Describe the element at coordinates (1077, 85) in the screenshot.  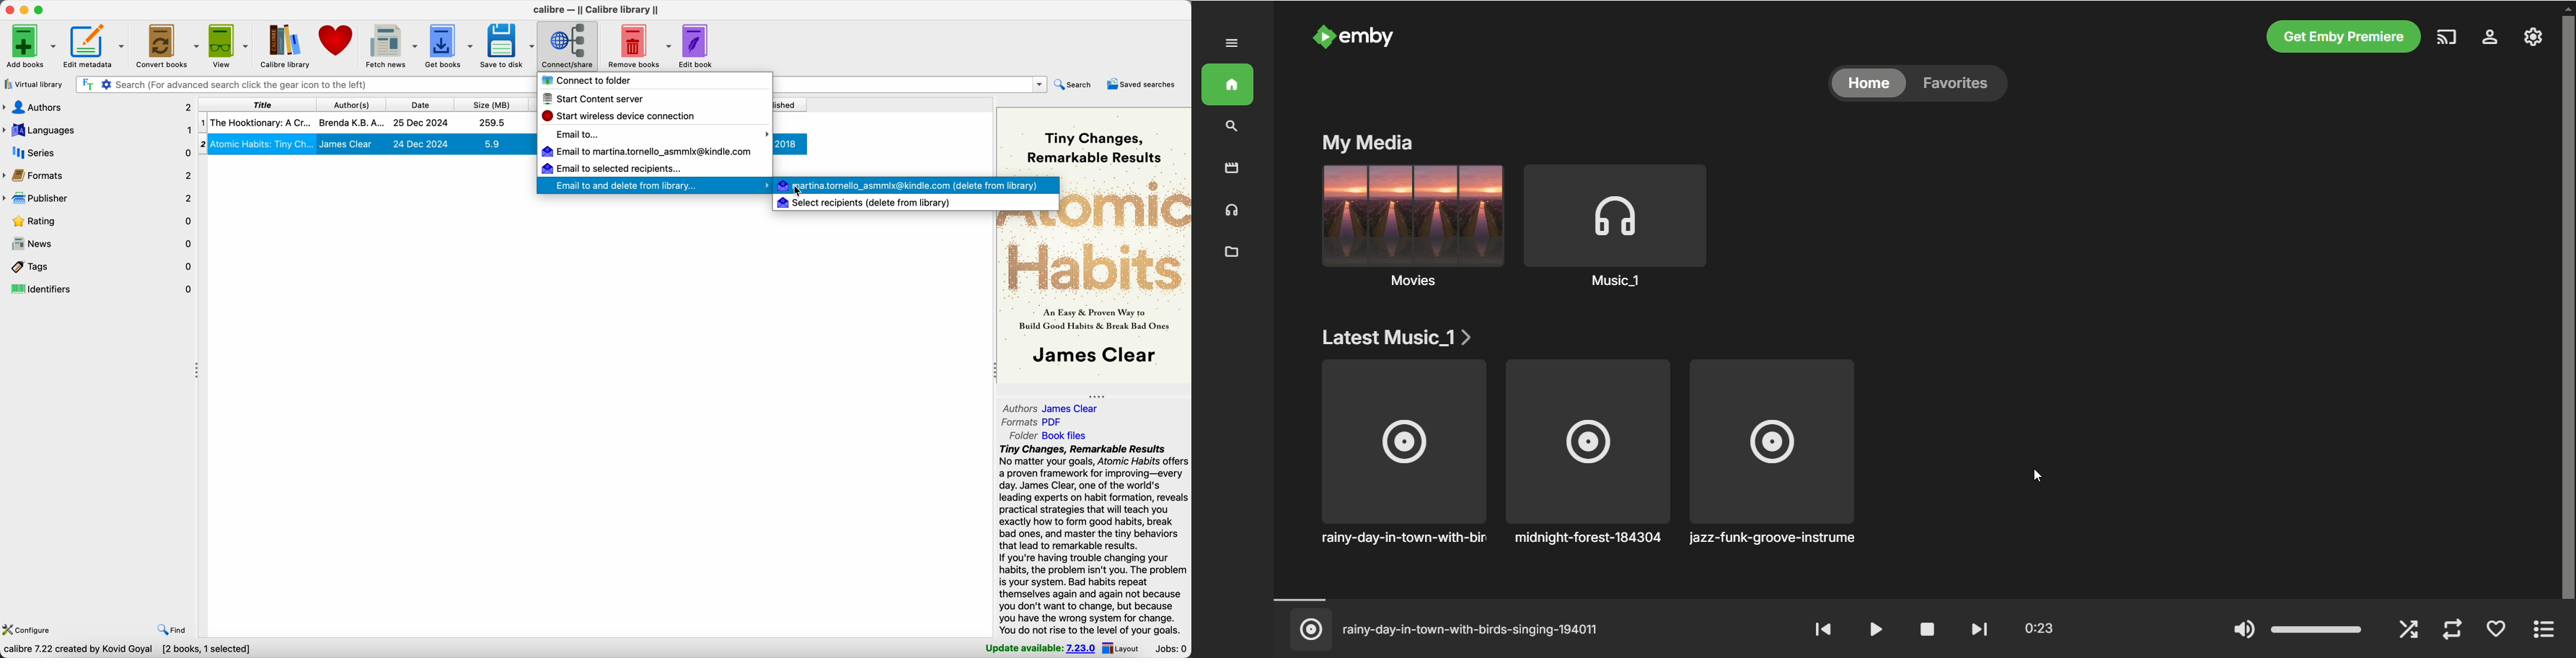
I see `search` at that location.